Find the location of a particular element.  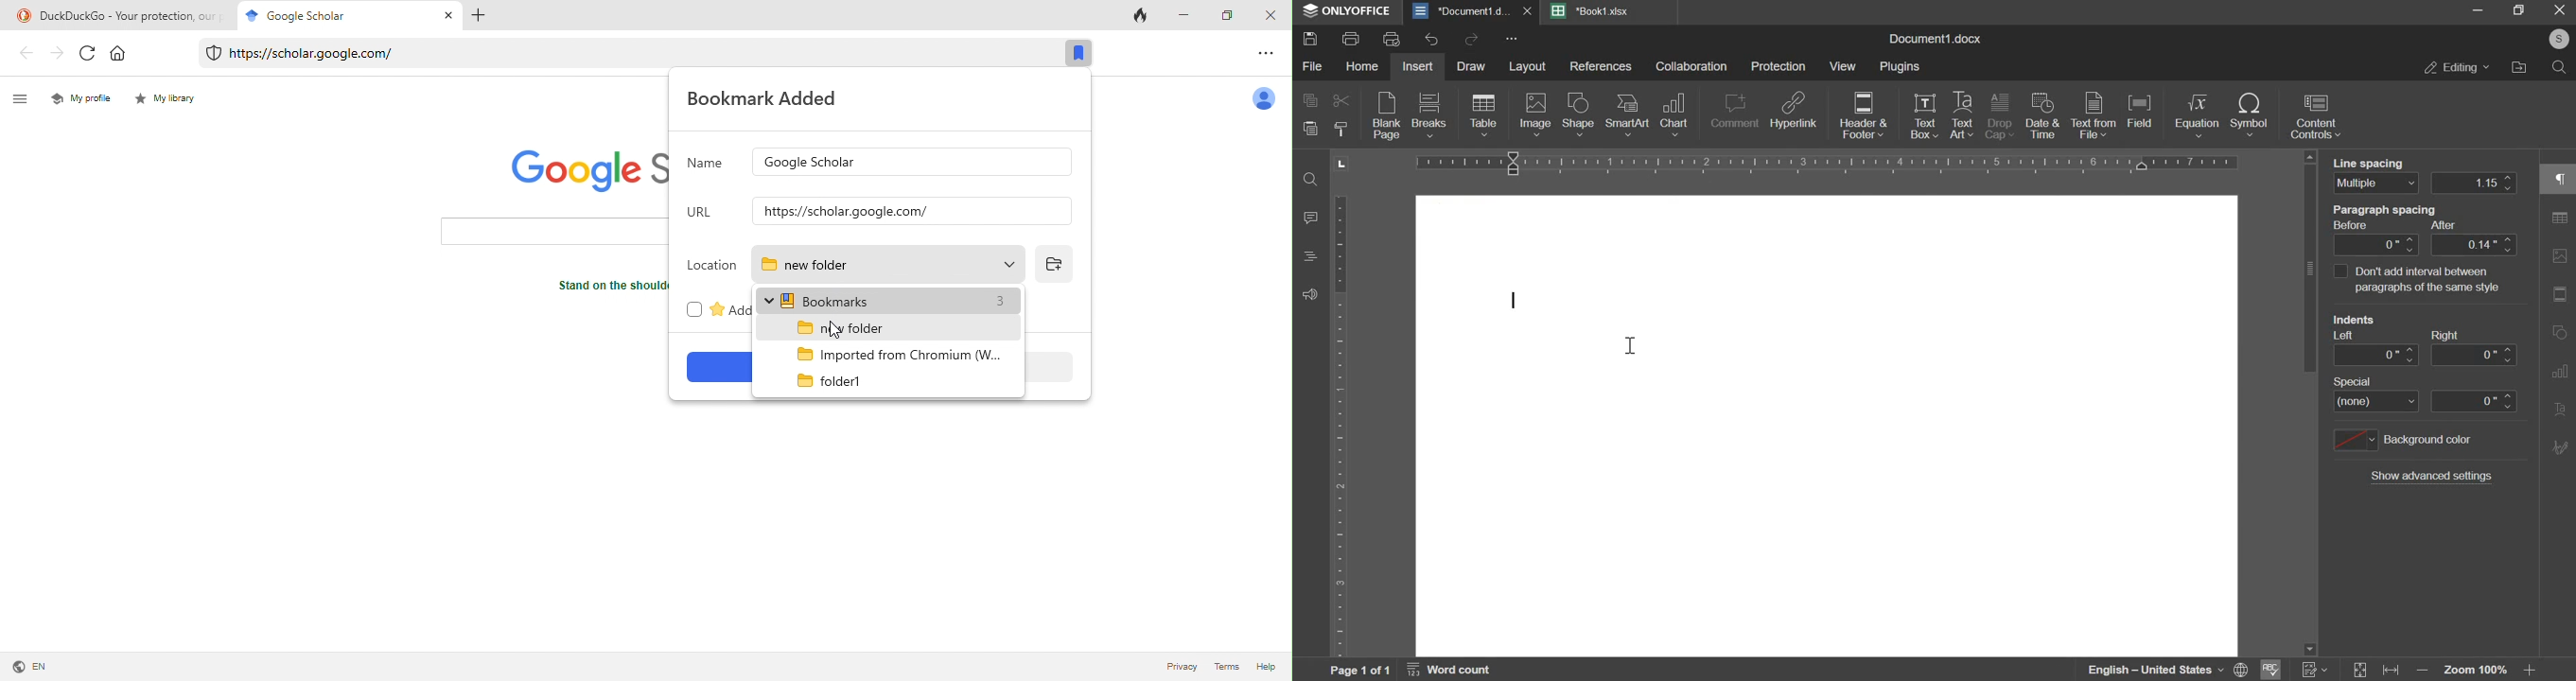

Collaboration/Chat Tool is located at coordinates (2560, 524).